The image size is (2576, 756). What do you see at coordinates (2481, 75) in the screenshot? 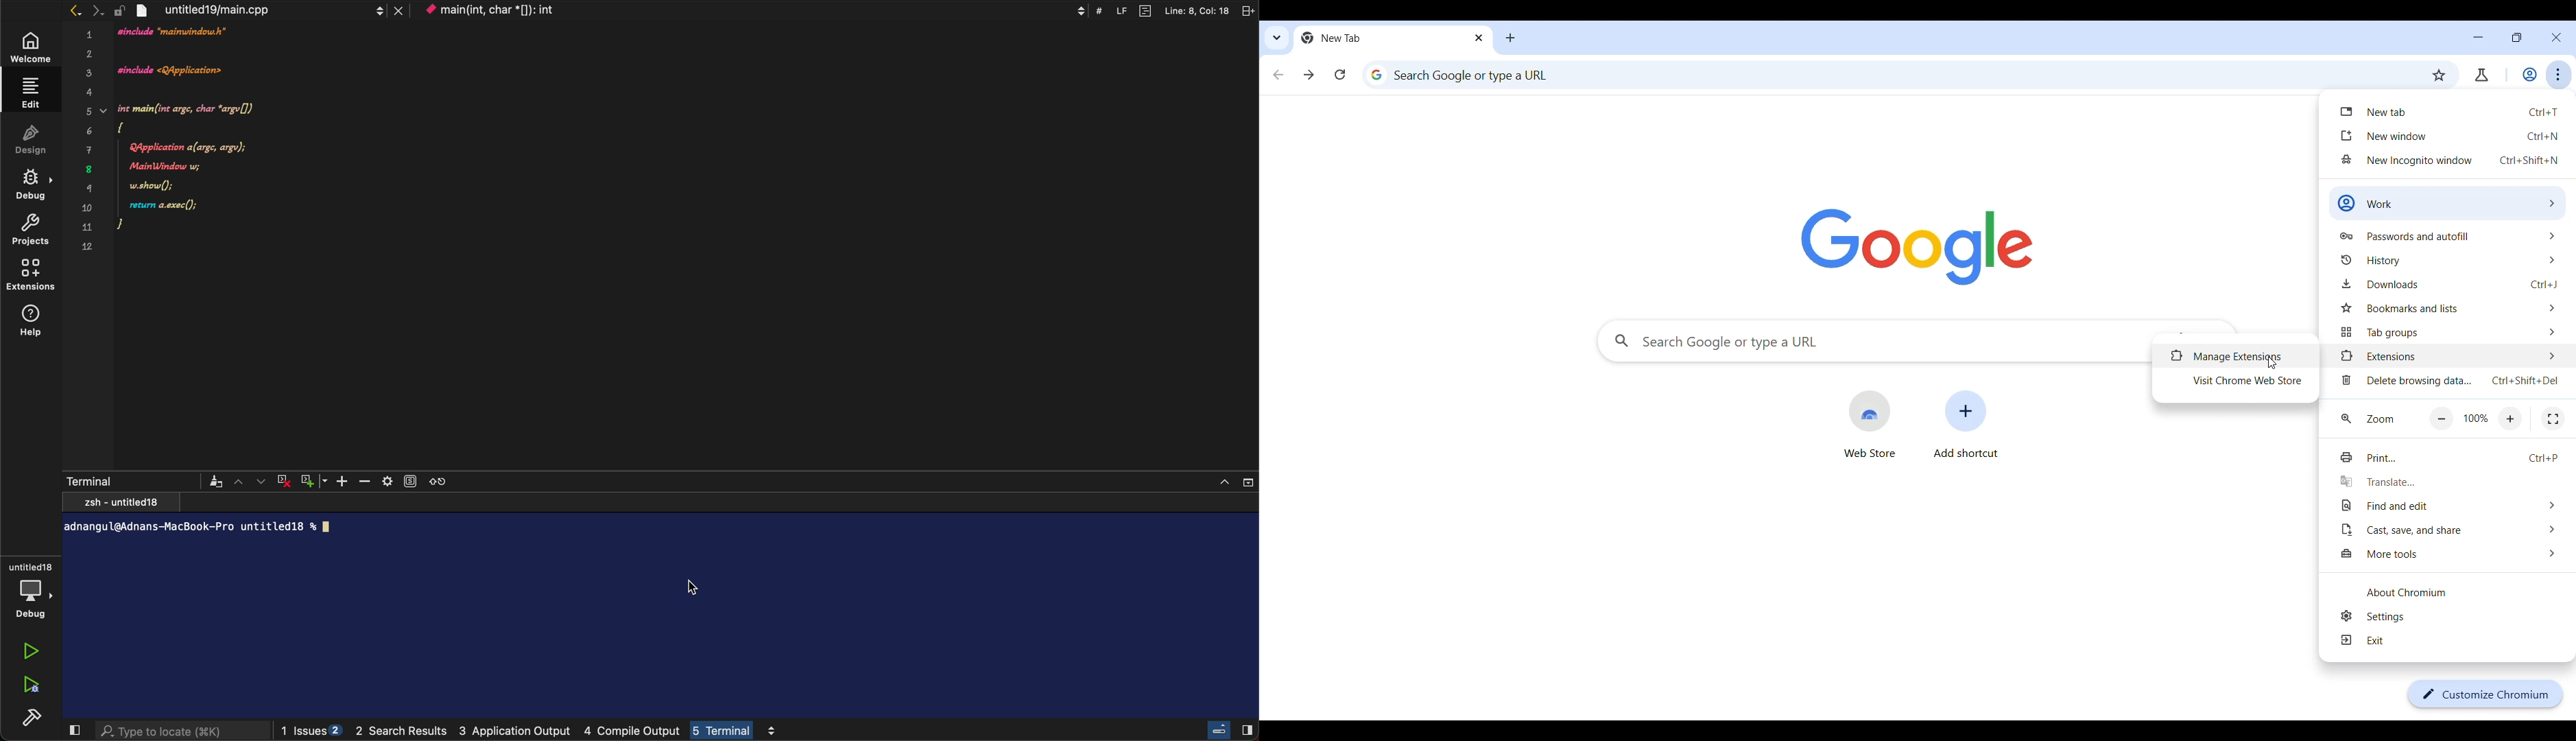
I see `Chrome labs` at bounding box center [2481, 75].